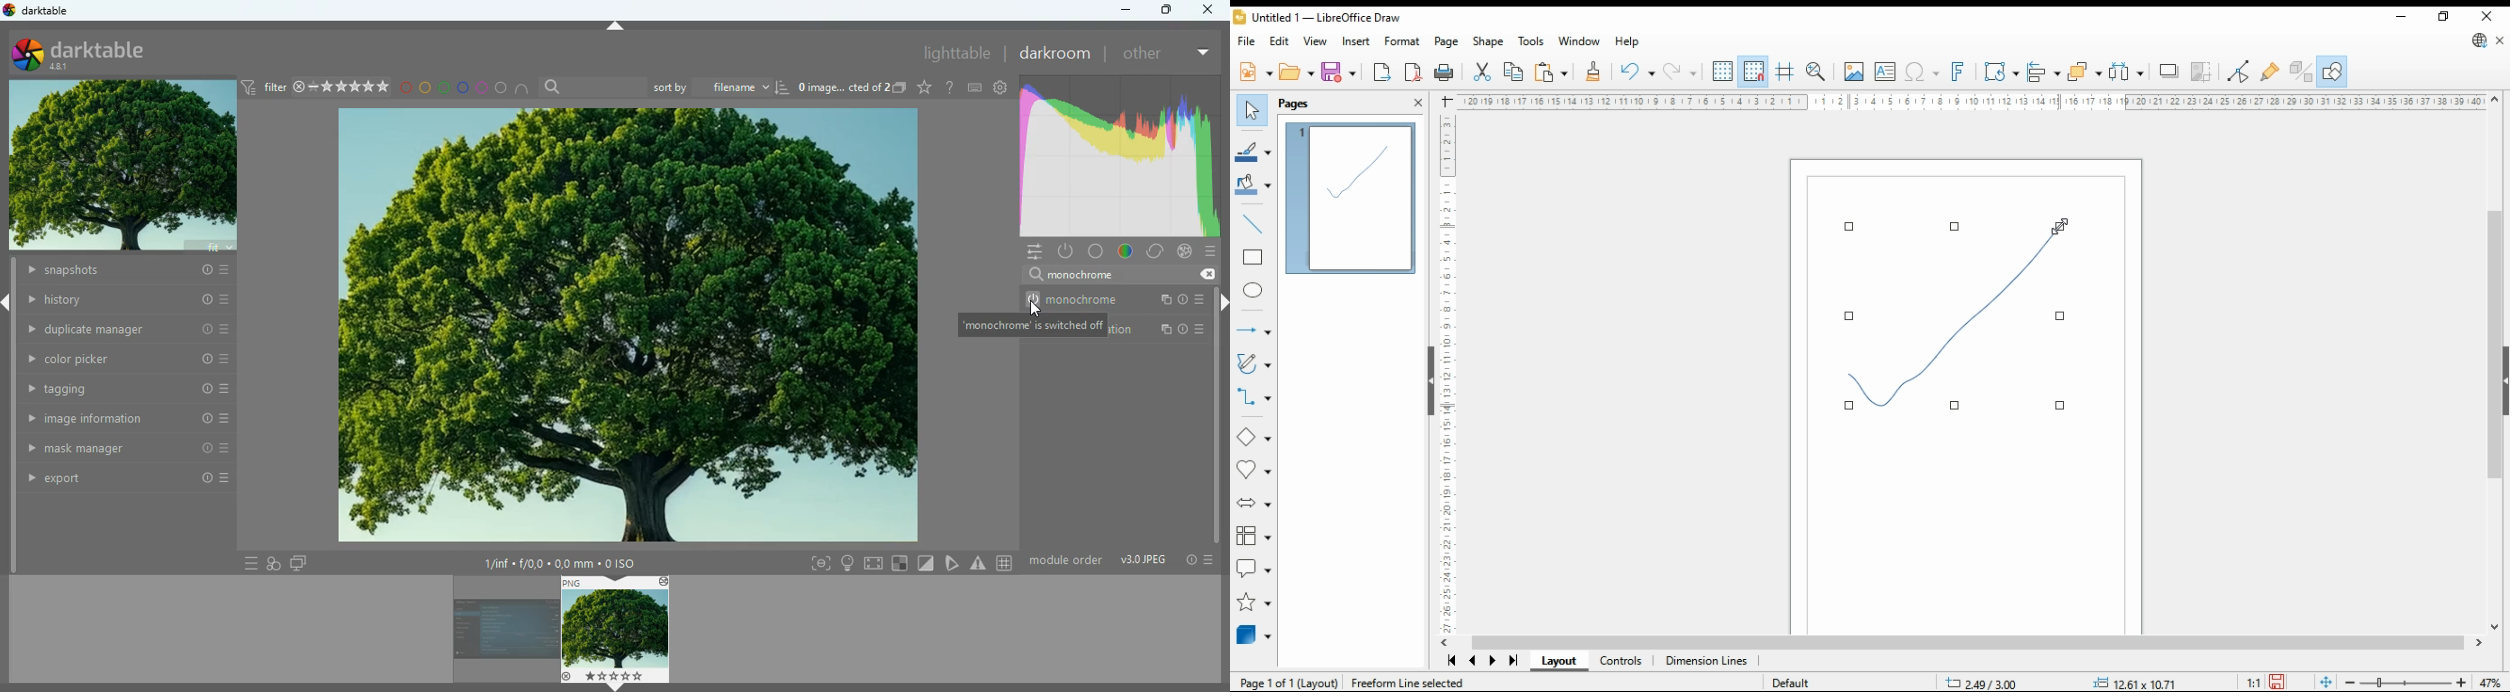 This screenshot has height=700, width=2520. I want to click on maximize, so click(1165, 10).